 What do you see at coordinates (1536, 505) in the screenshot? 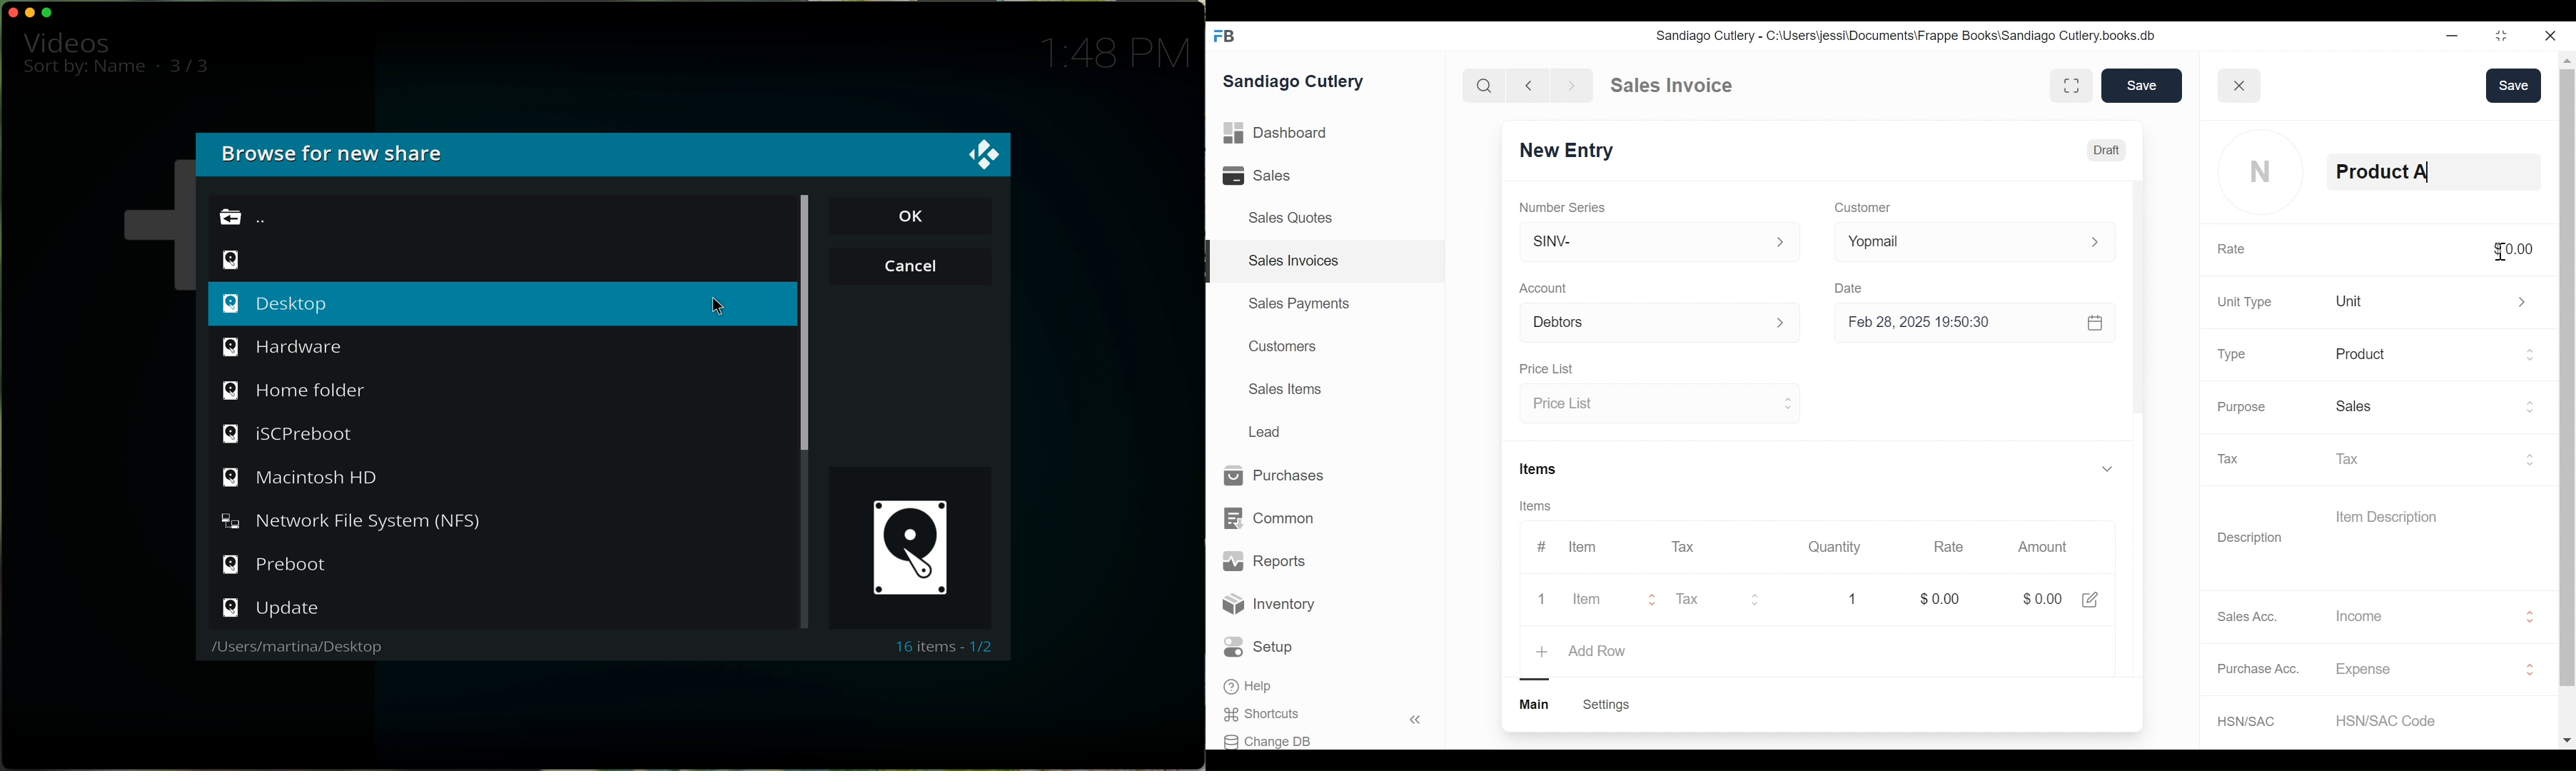
I see `Items` at bounding box center [1536, 505].